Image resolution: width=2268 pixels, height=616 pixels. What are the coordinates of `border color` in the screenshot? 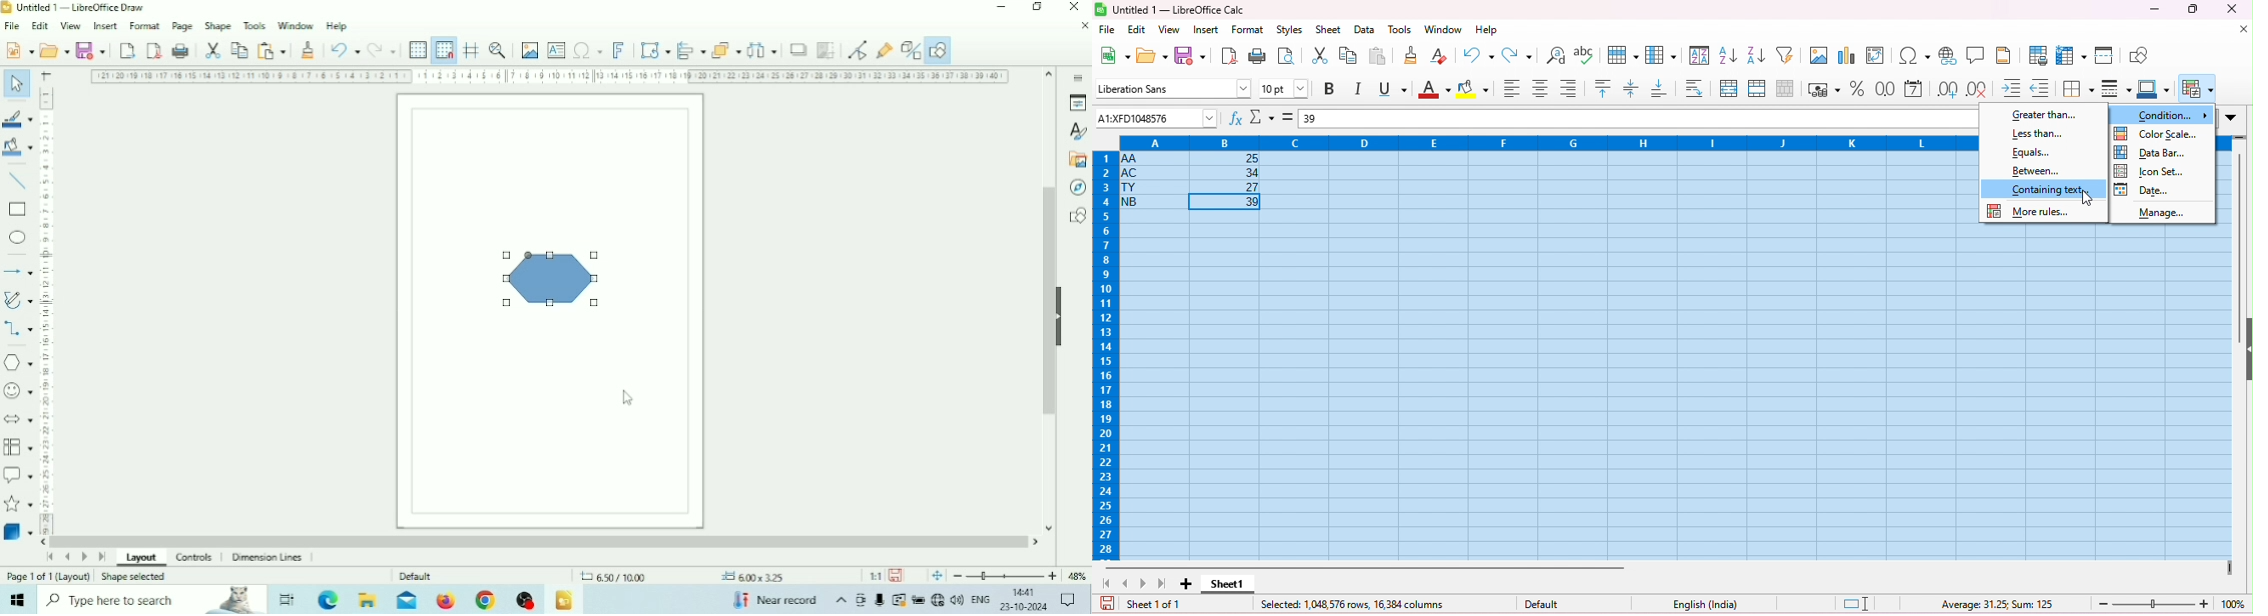 It's located at (2156, 88).